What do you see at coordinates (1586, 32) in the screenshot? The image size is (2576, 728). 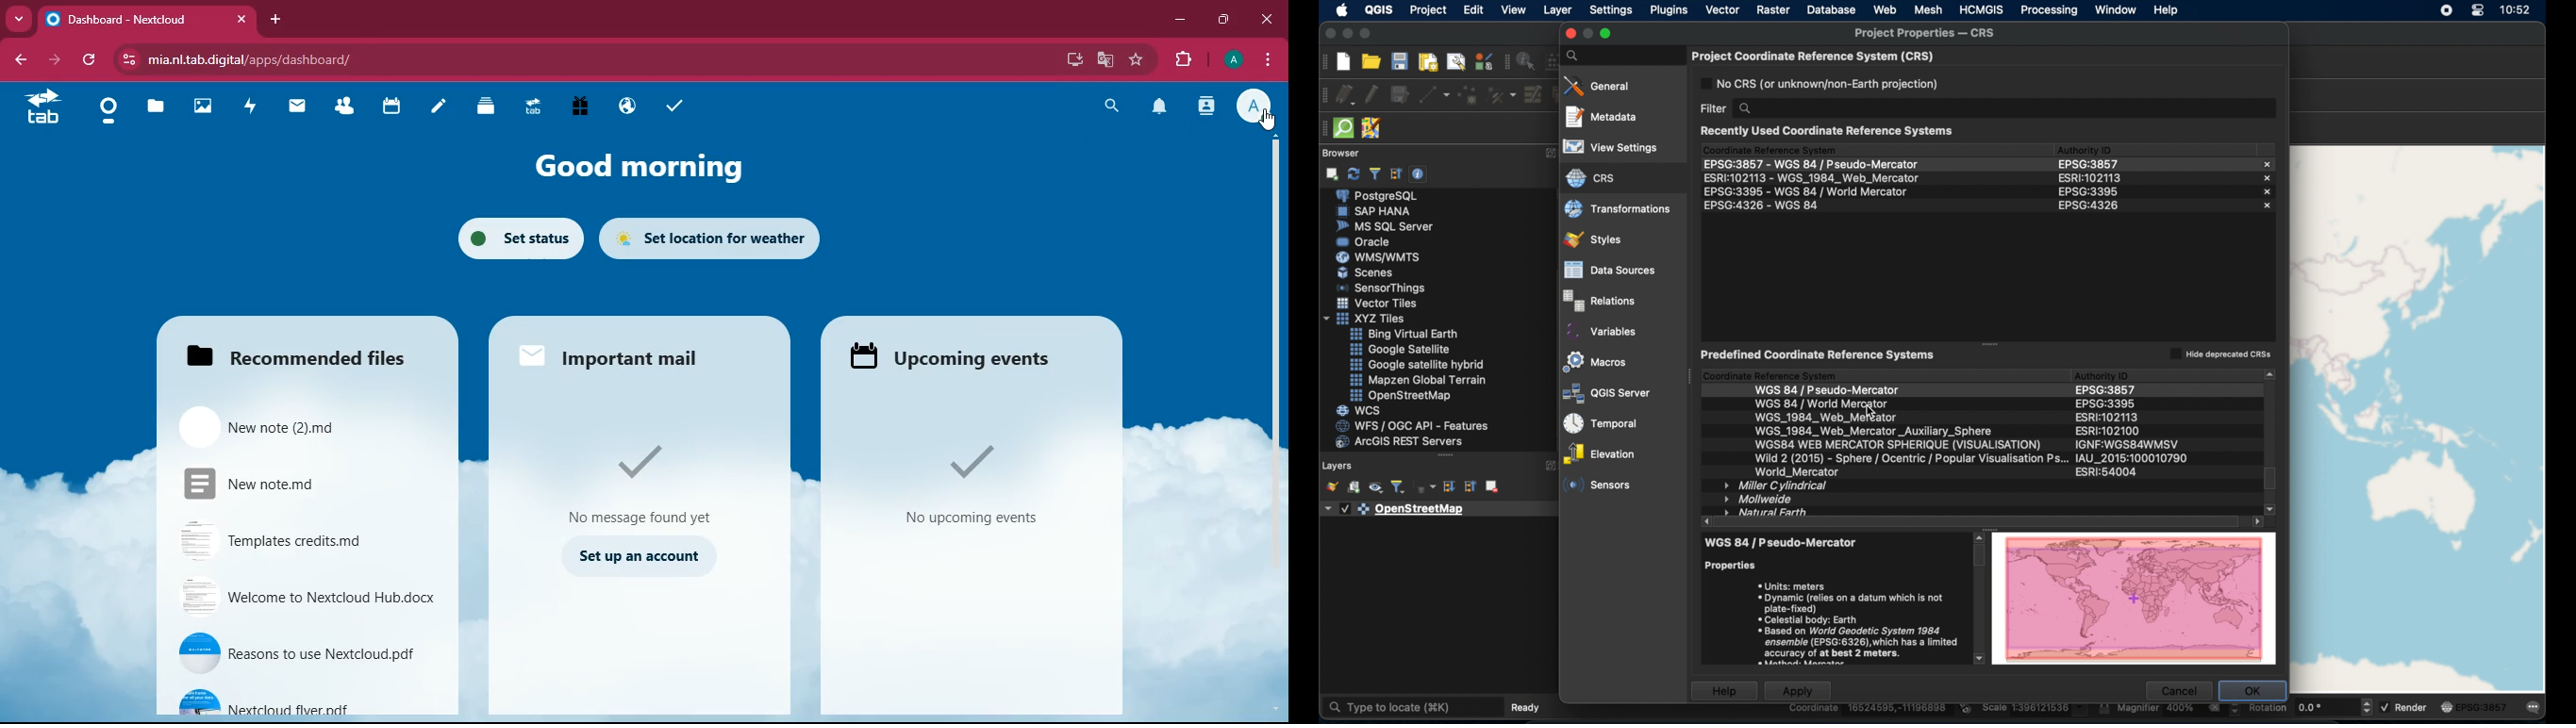 I see `inactive minimize button ` at bounding box center [1586, 32].